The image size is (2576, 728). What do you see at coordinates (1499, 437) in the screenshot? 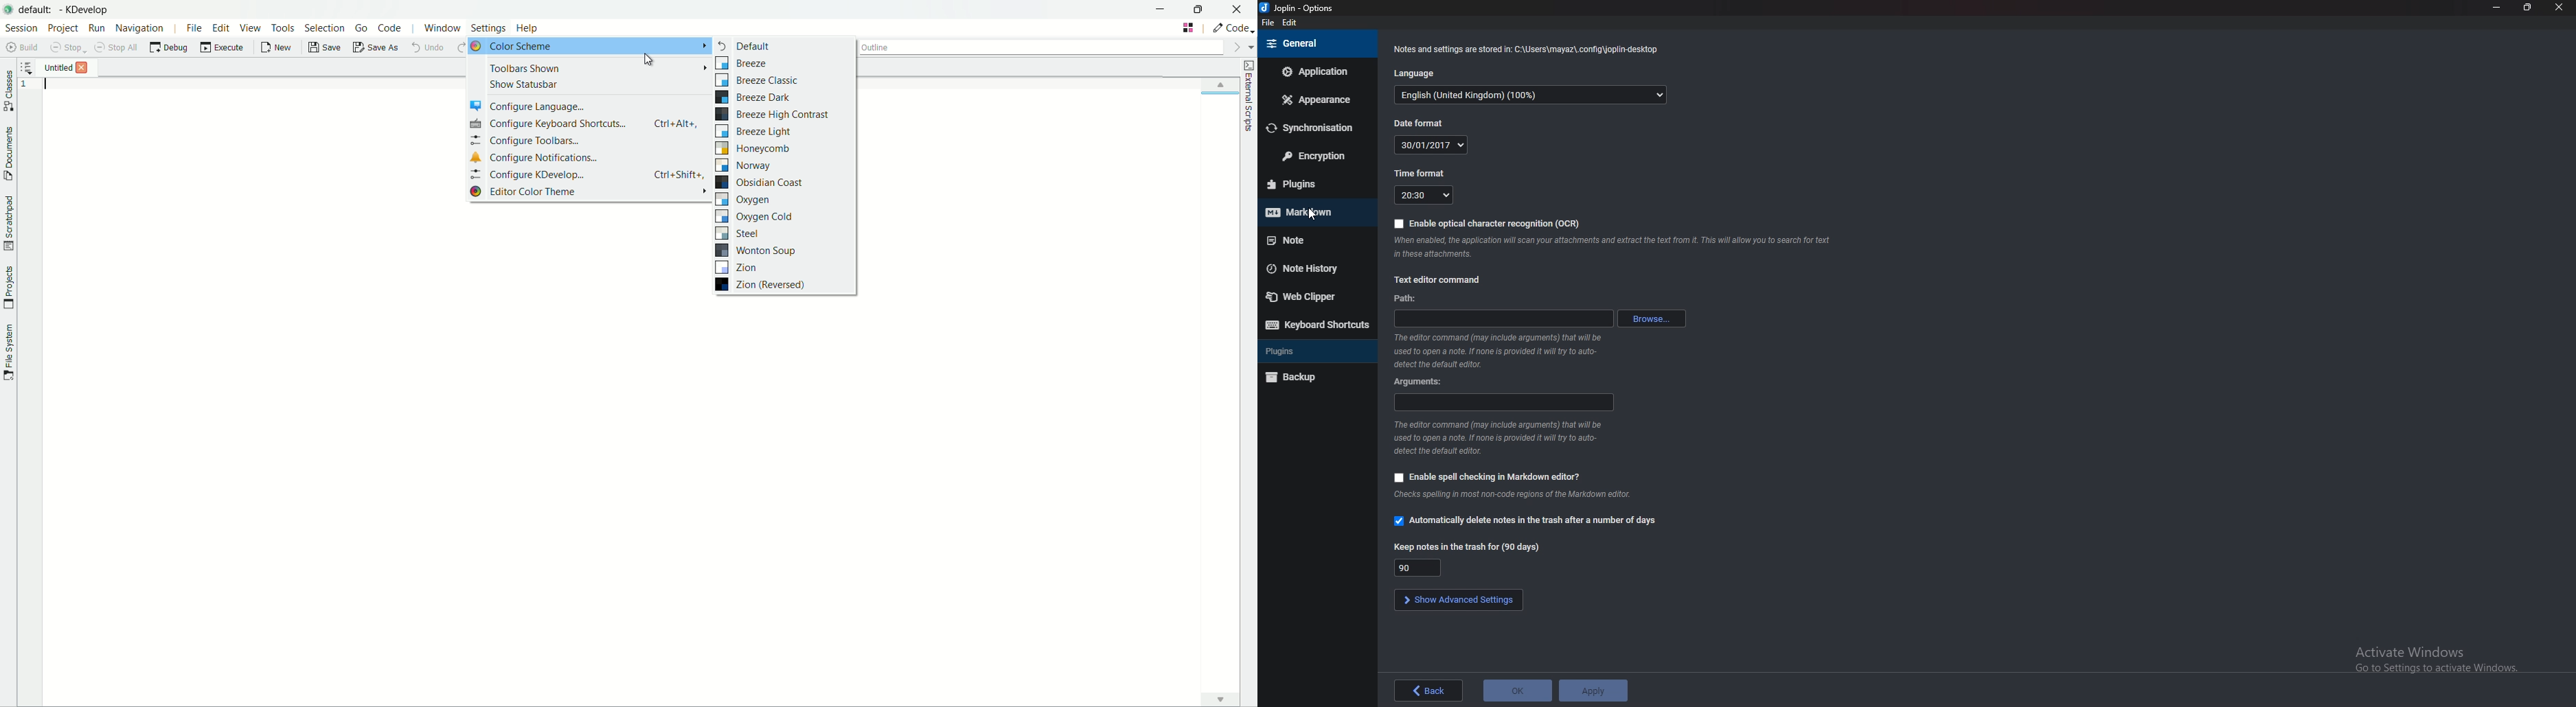
I see `Info` at bounding box center [1499, 437].